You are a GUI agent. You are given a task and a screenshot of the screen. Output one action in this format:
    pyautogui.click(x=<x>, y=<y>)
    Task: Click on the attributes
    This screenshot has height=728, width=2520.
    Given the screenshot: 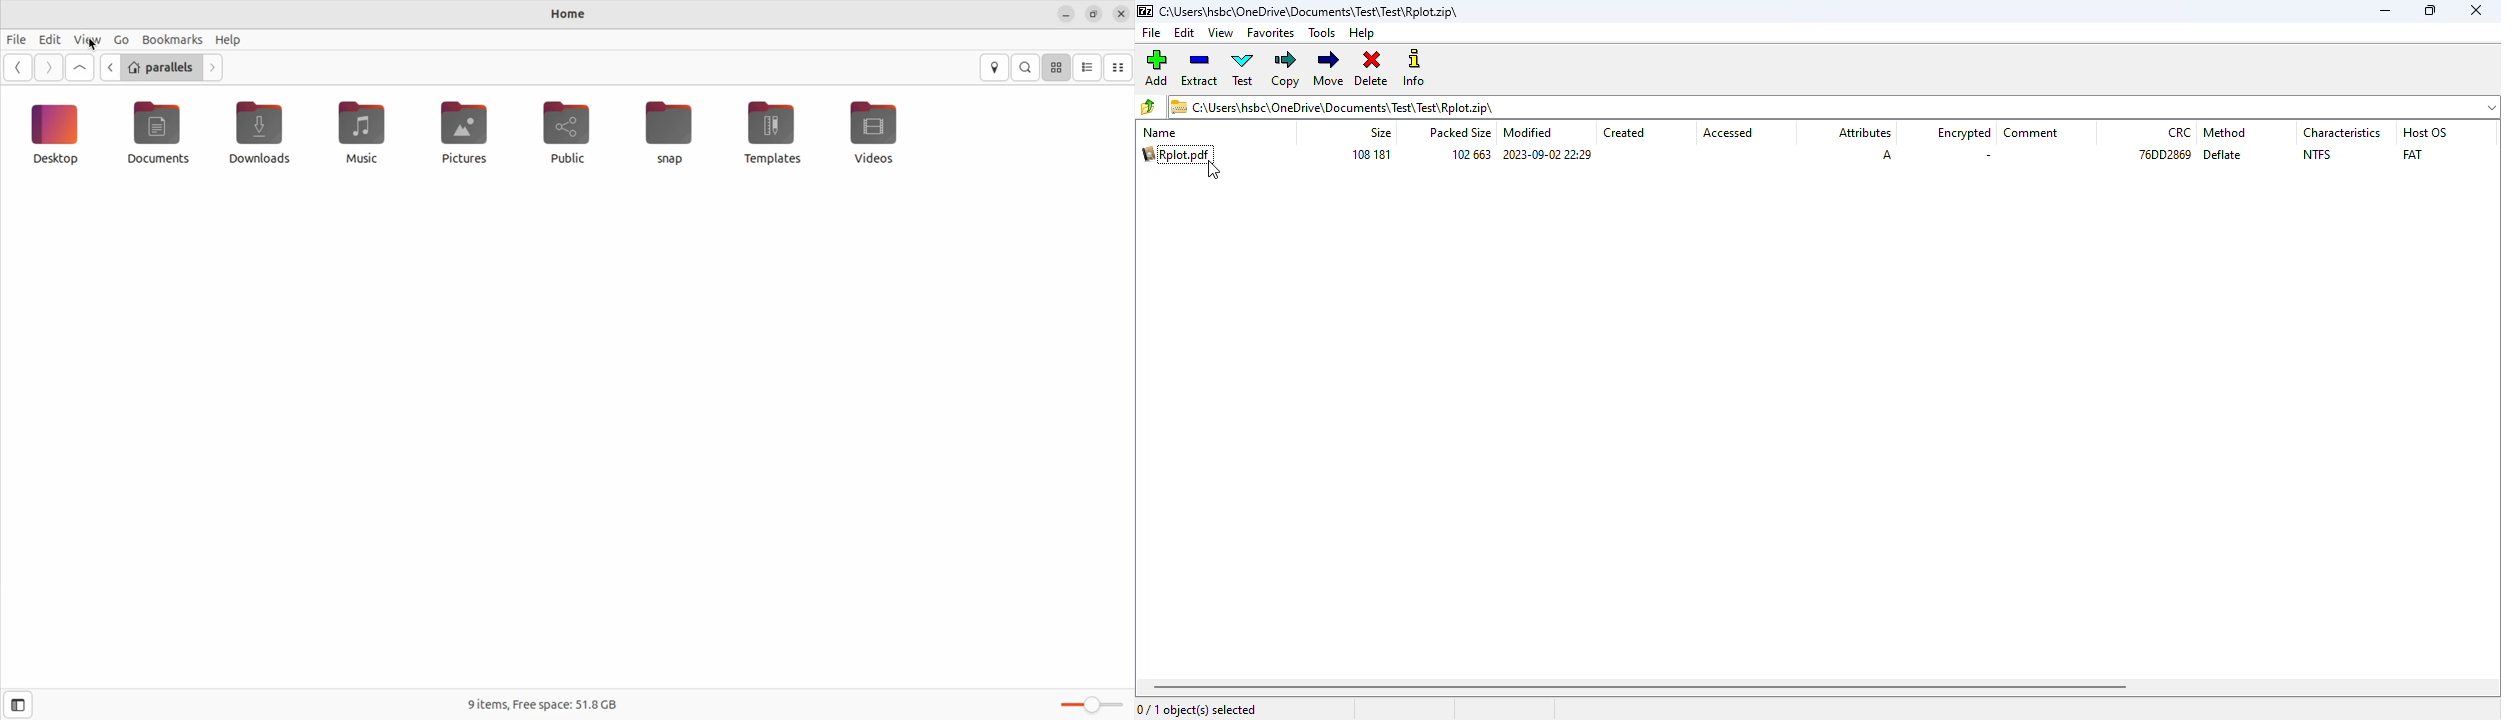 What is the action you would take?
    pyautogui.click(x=1865, y=132)
    